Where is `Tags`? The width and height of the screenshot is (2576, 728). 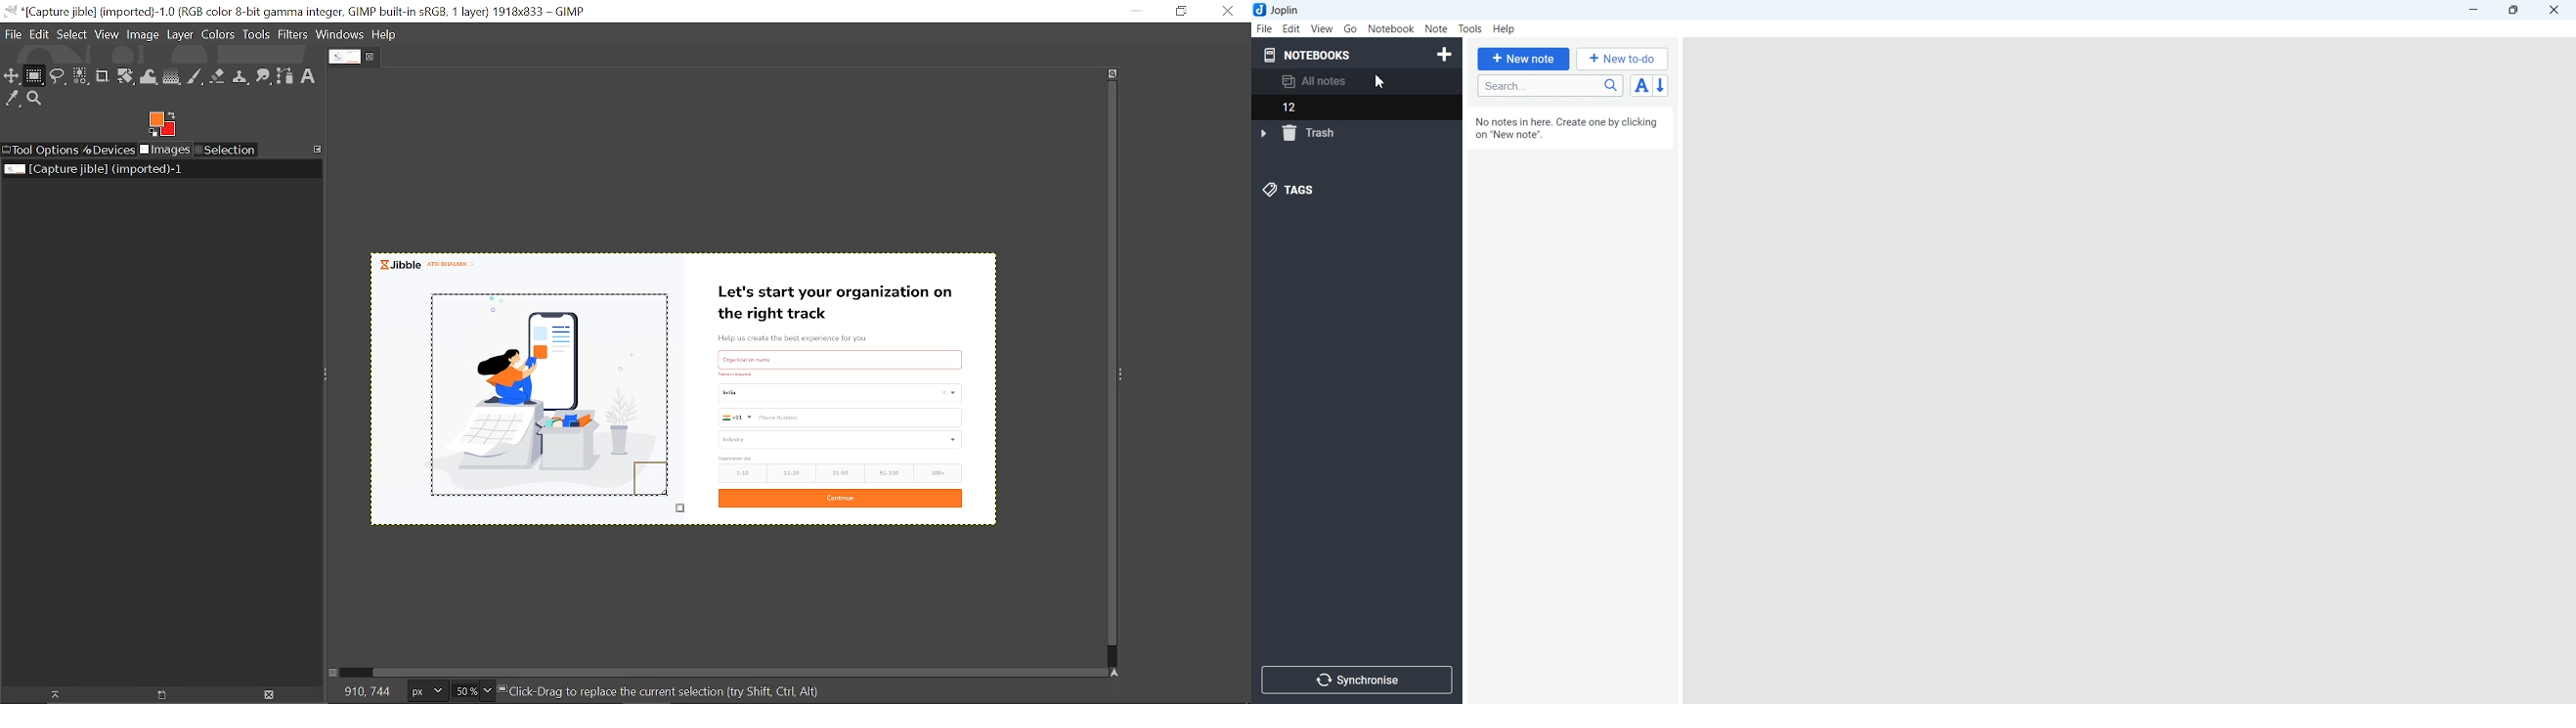 Tags is located at coordinates (1287, 189).